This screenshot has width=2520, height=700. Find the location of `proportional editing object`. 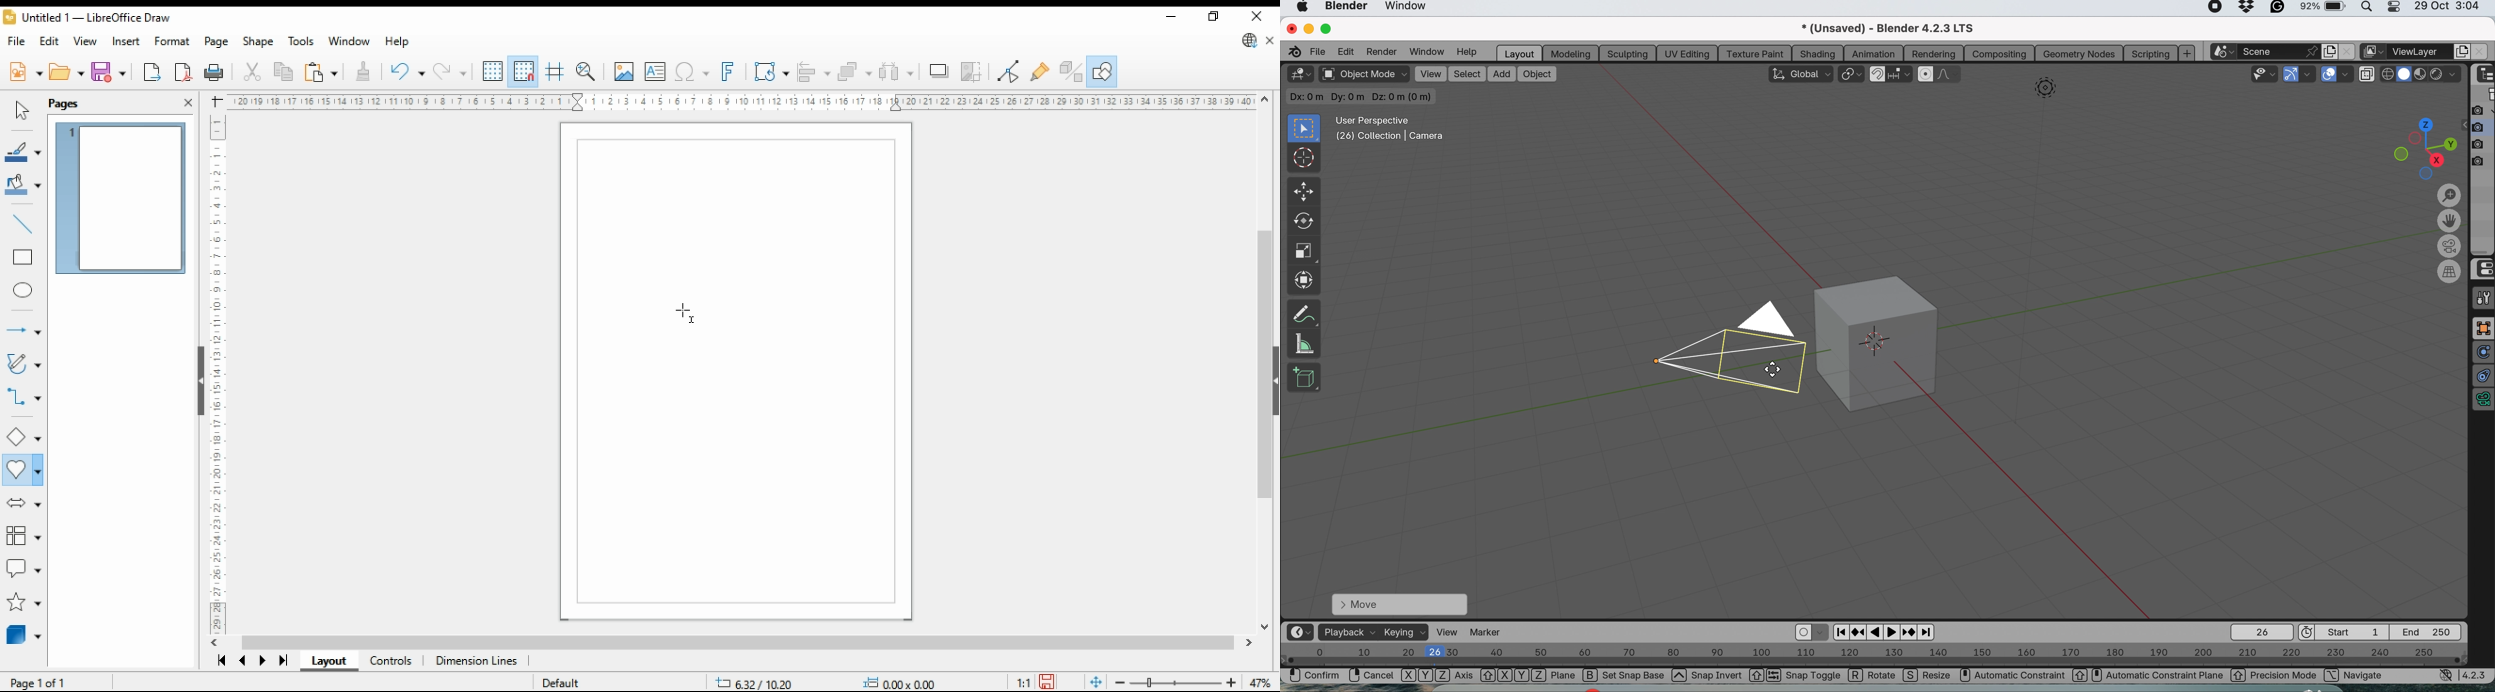

proportional editing object is located at coordinates (1927, 74).